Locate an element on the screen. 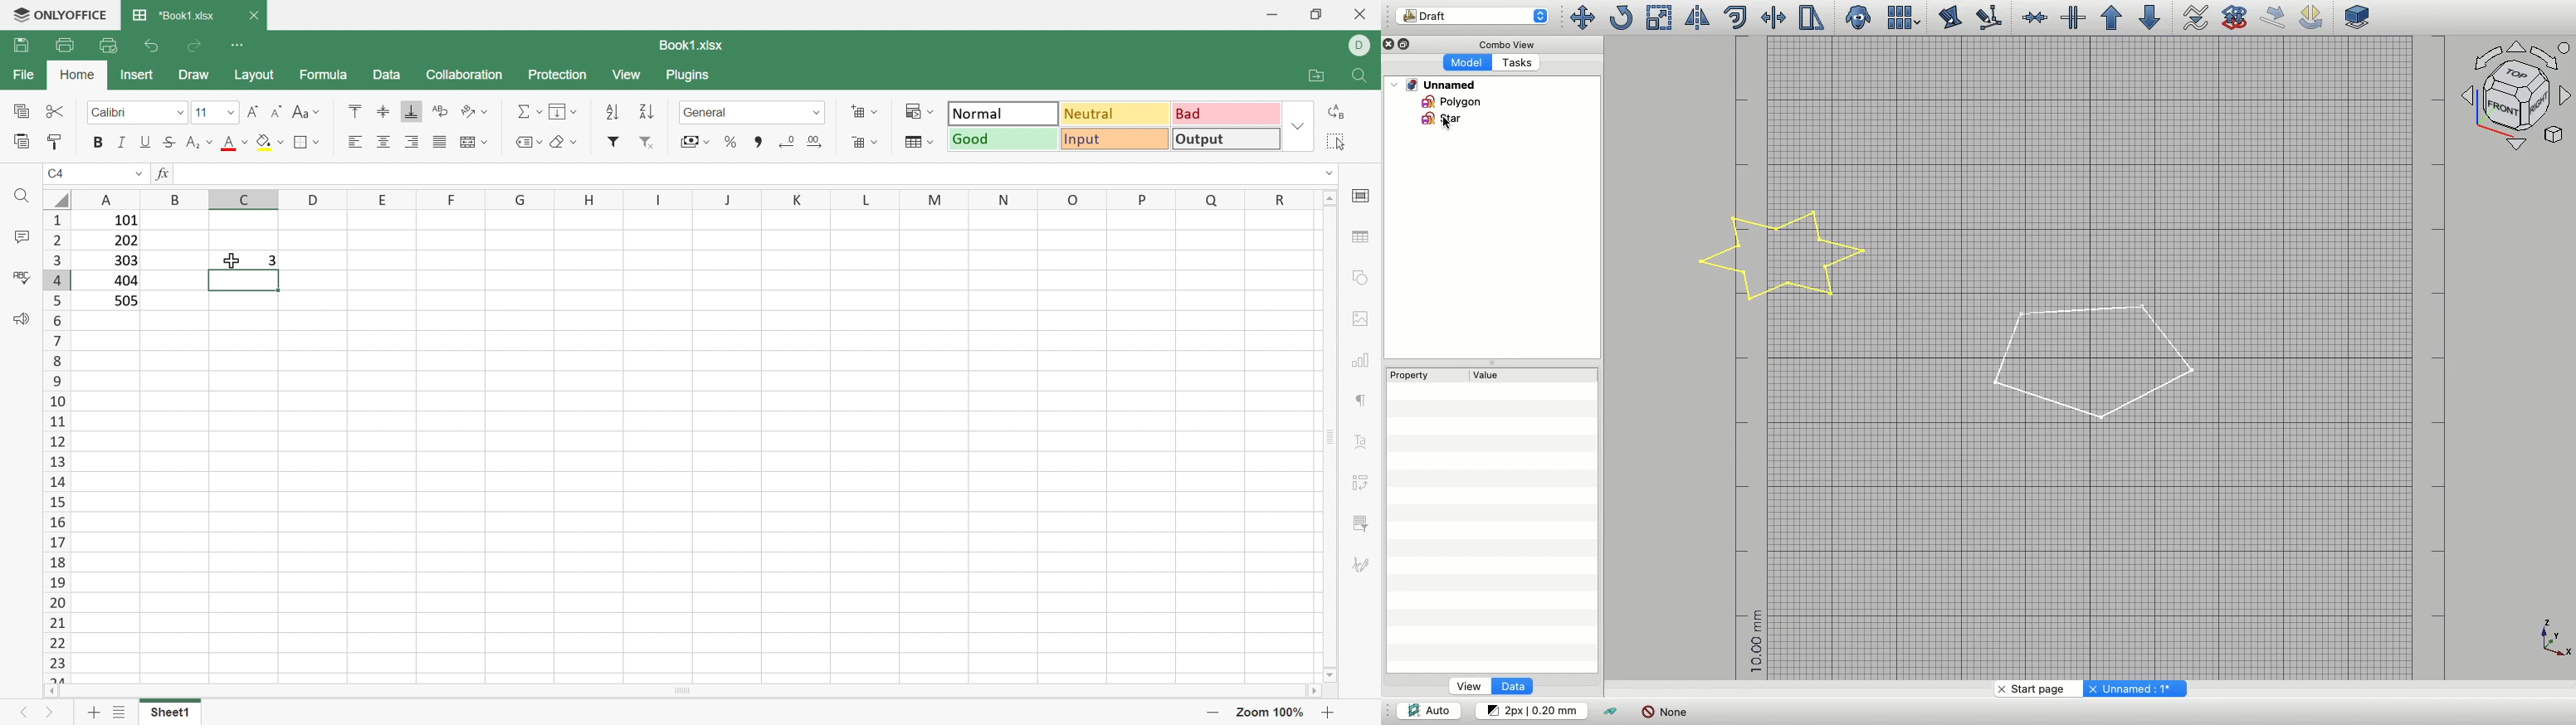 This screenshot has height=728, width=2576. Undo is located at coordinates (150, 43).